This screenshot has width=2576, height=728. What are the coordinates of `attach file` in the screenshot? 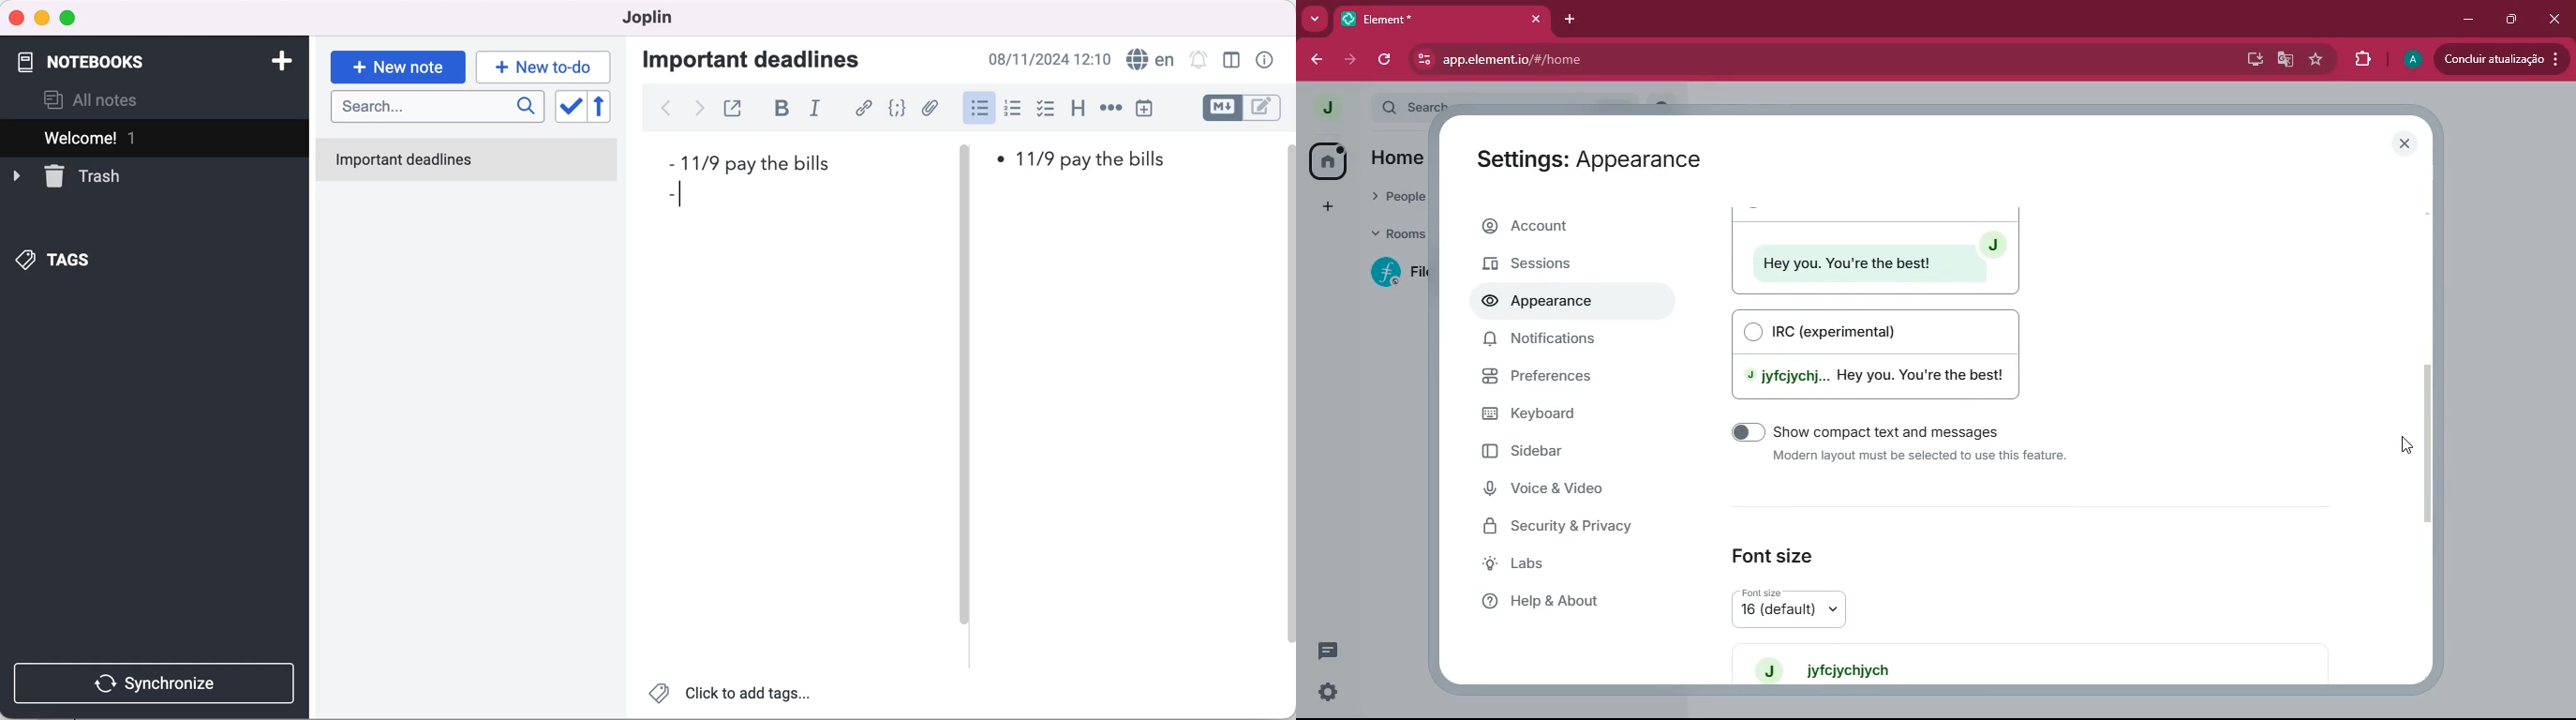 It's located at (929, 108).